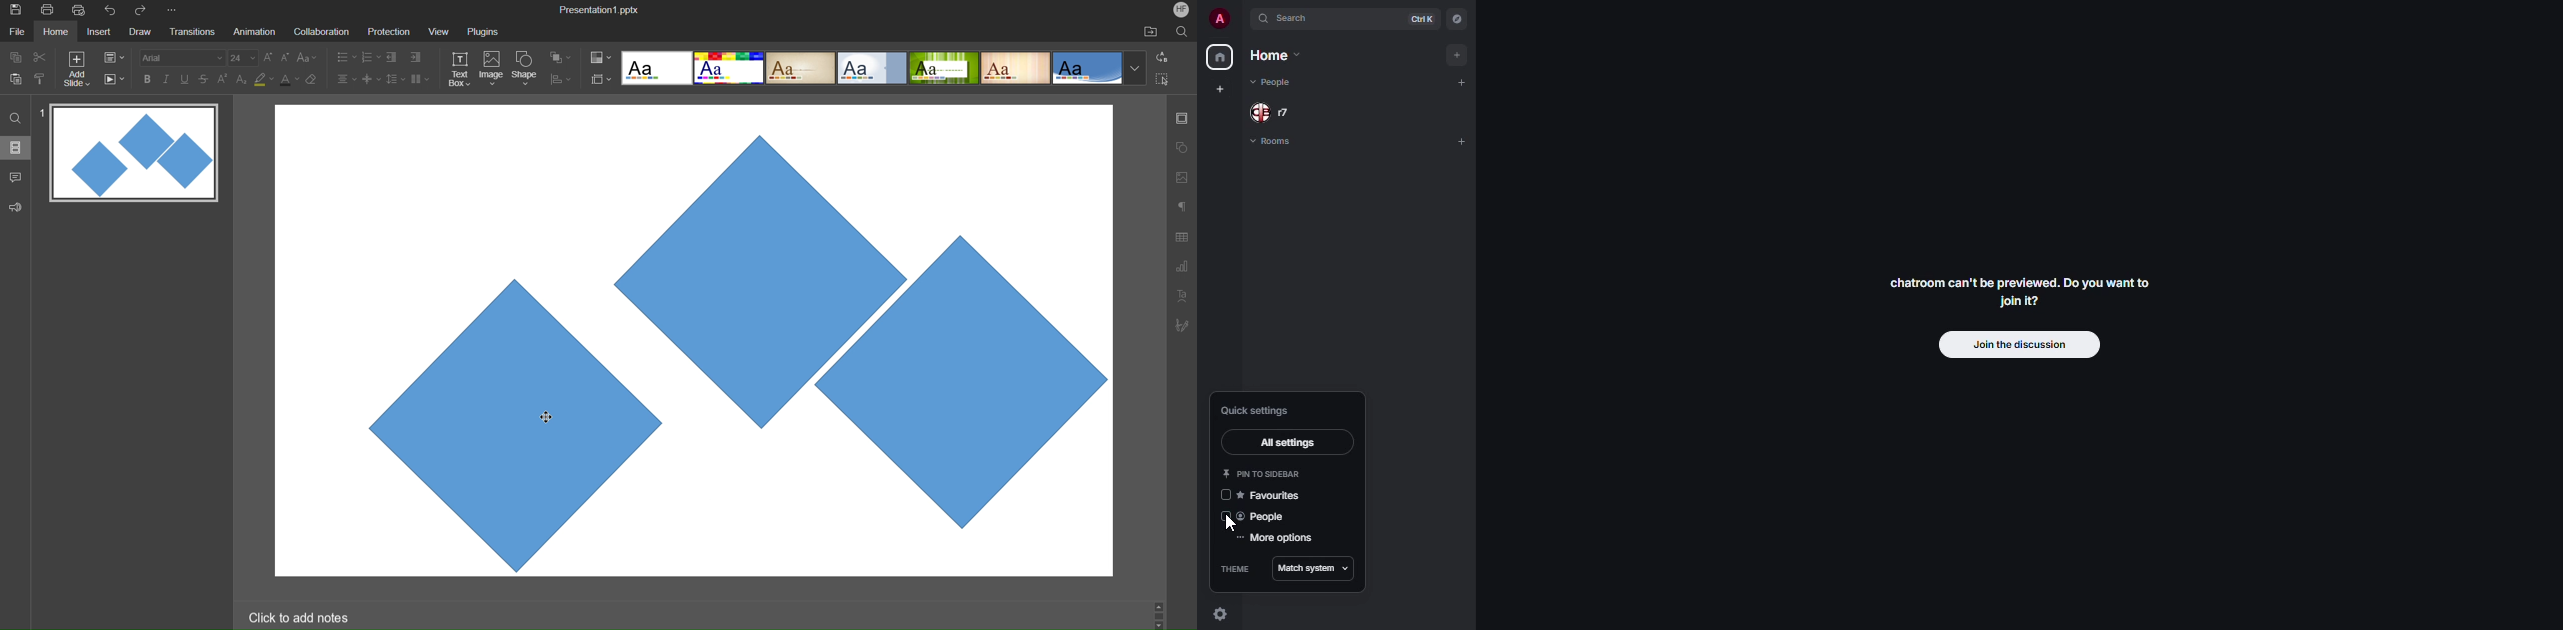 The image size is (2576, 644). I want to click on theme, so click(1232, 569).